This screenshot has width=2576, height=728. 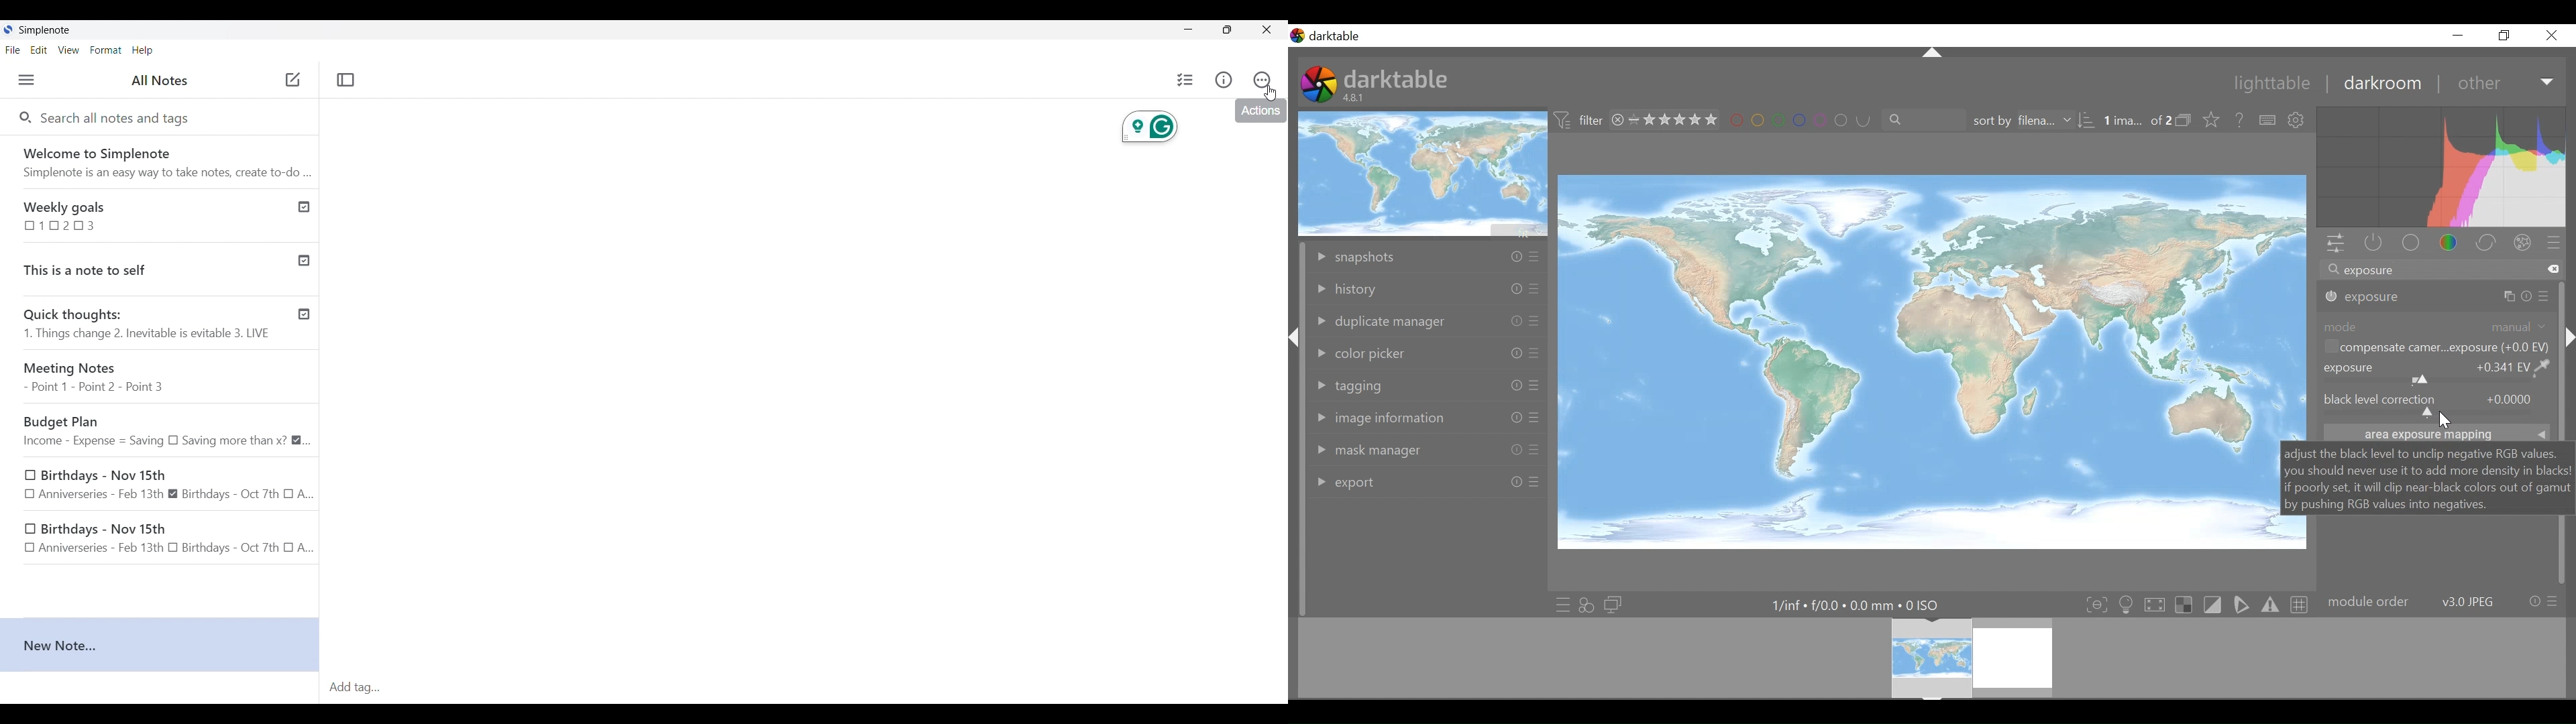 What do you see at coordinates (2551, 34) in the screenshot?
I see `Close` at bounding box center [2551, 34].